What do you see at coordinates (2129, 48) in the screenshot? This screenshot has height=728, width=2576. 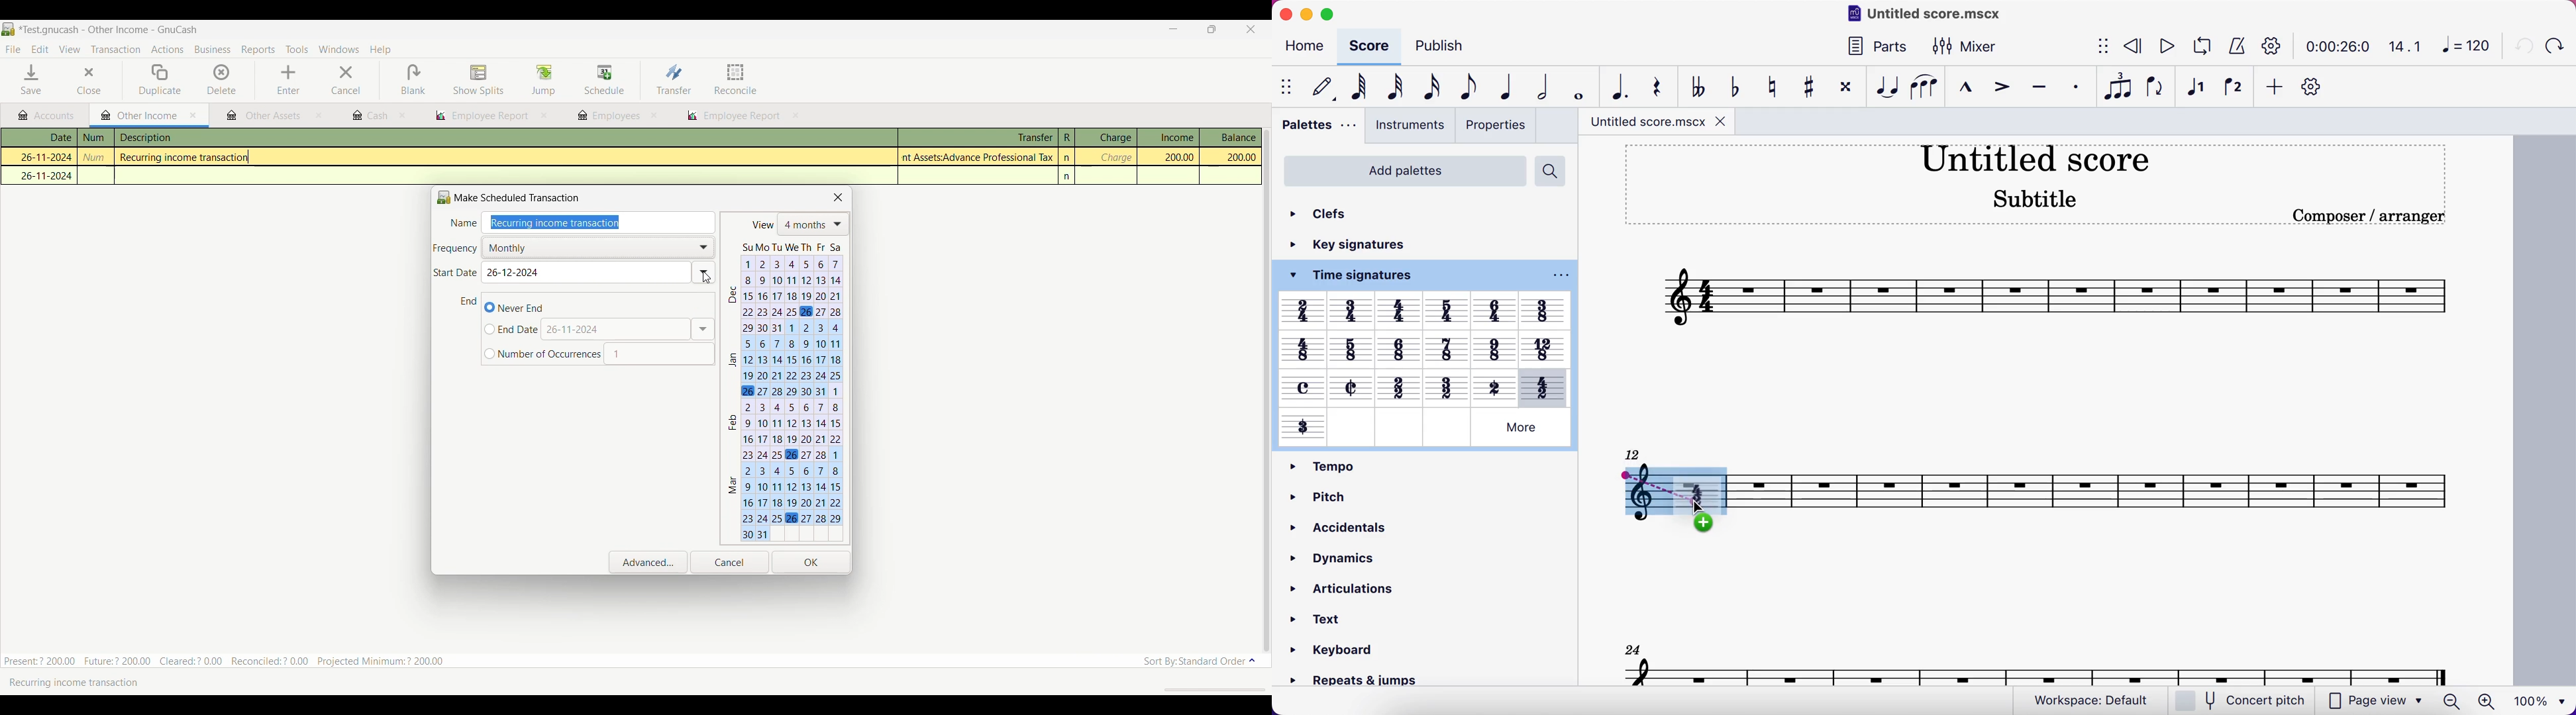 I see `rewind` at bounding box center [2129, 48].